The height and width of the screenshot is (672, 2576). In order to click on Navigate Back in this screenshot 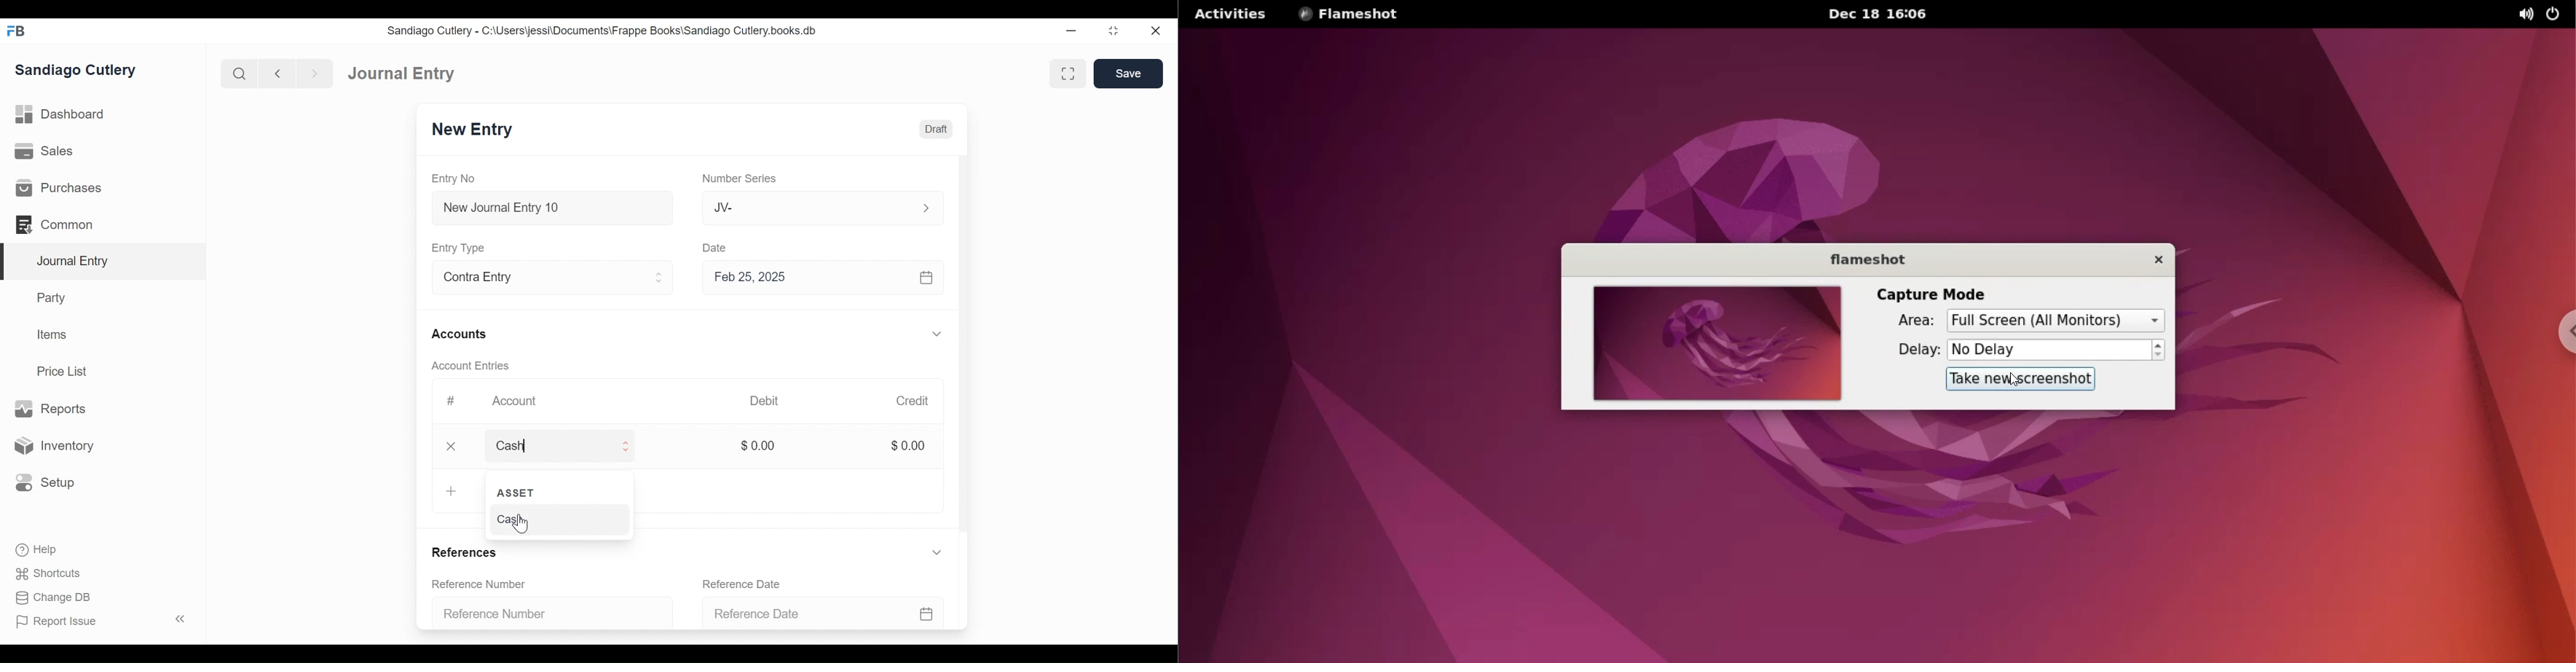, I will do `click(278, 74)`.